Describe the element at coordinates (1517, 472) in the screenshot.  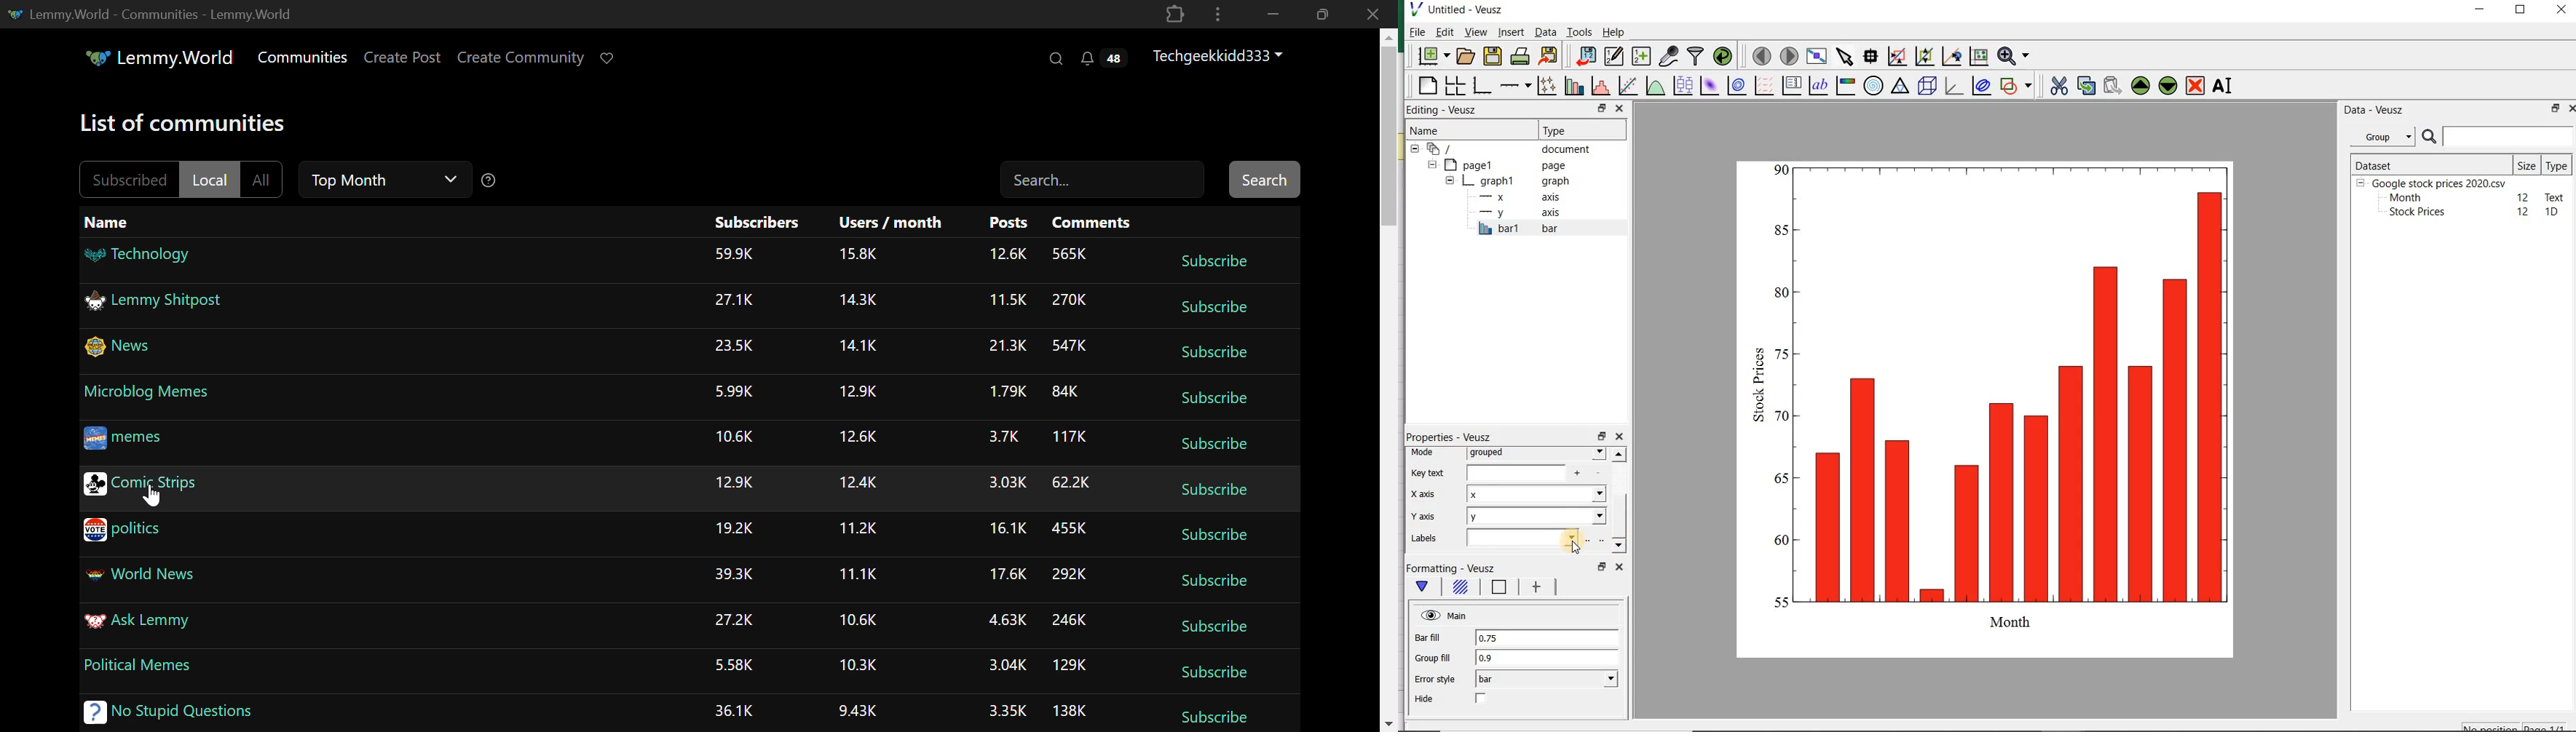
I see `input field` at that location.